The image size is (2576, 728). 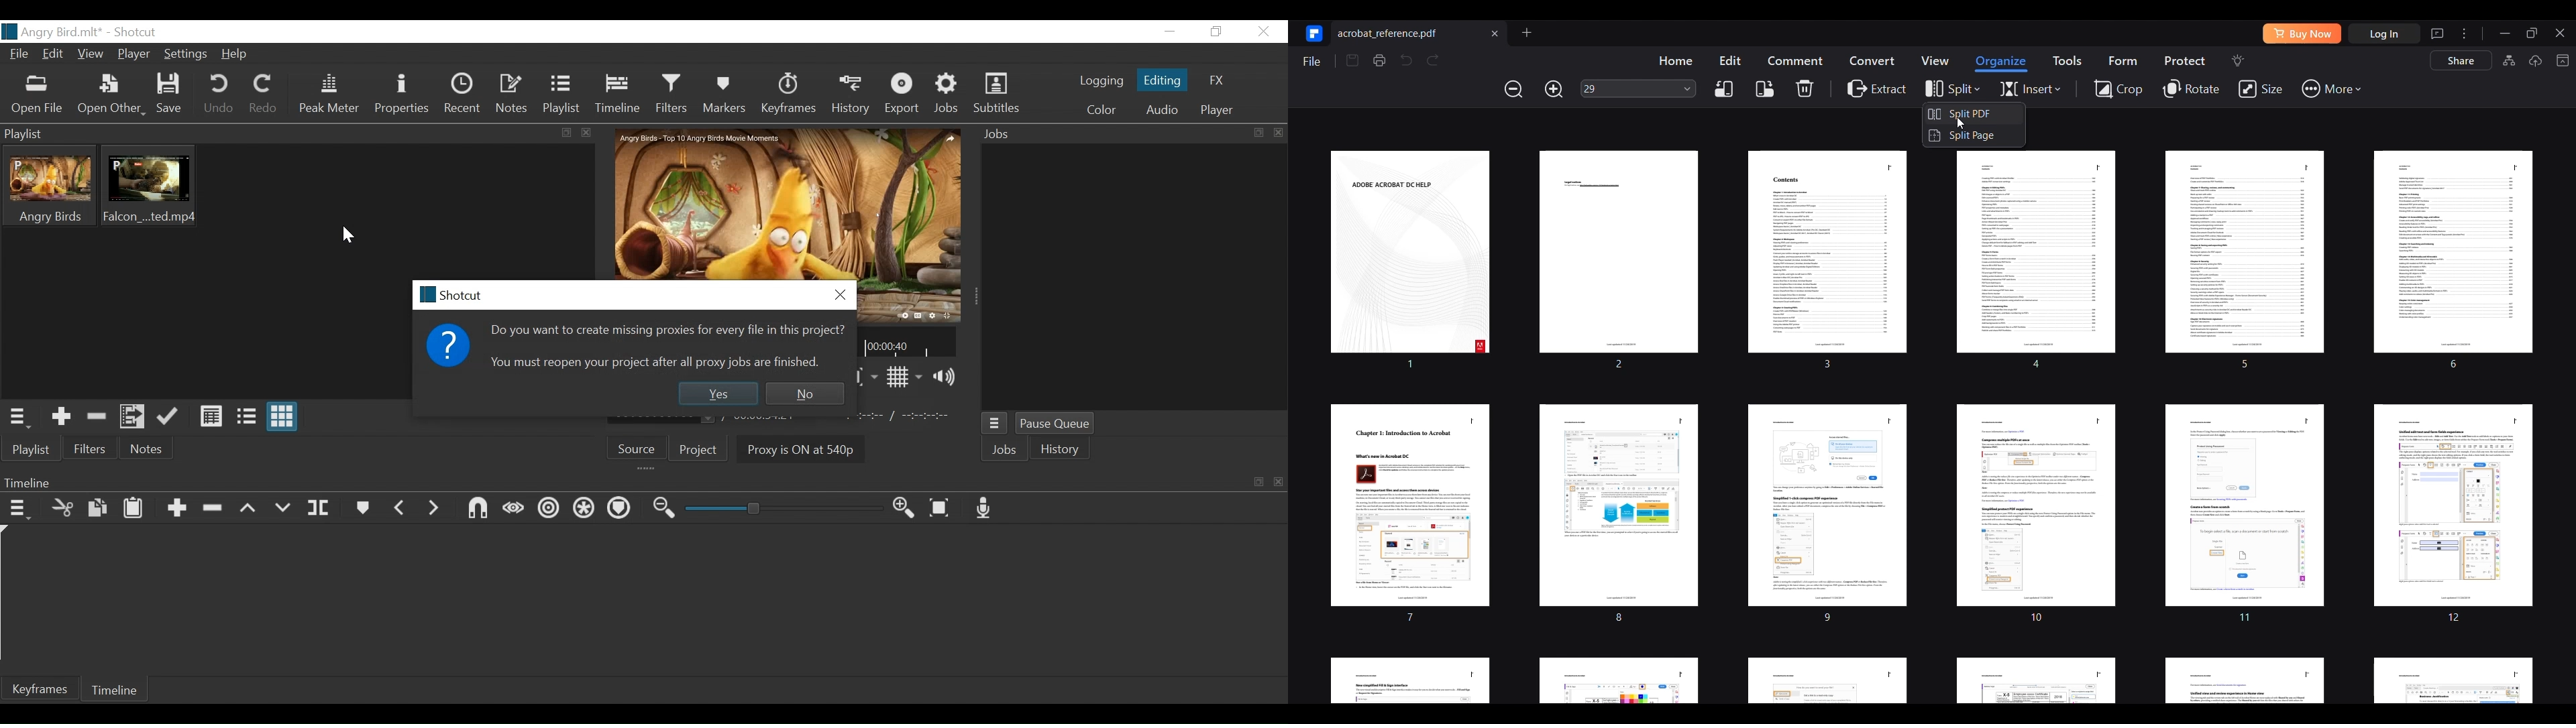 What do you see at coordinates (219, 96) in the screenshot?
I see `Undo` at bounding box center [219, 96].